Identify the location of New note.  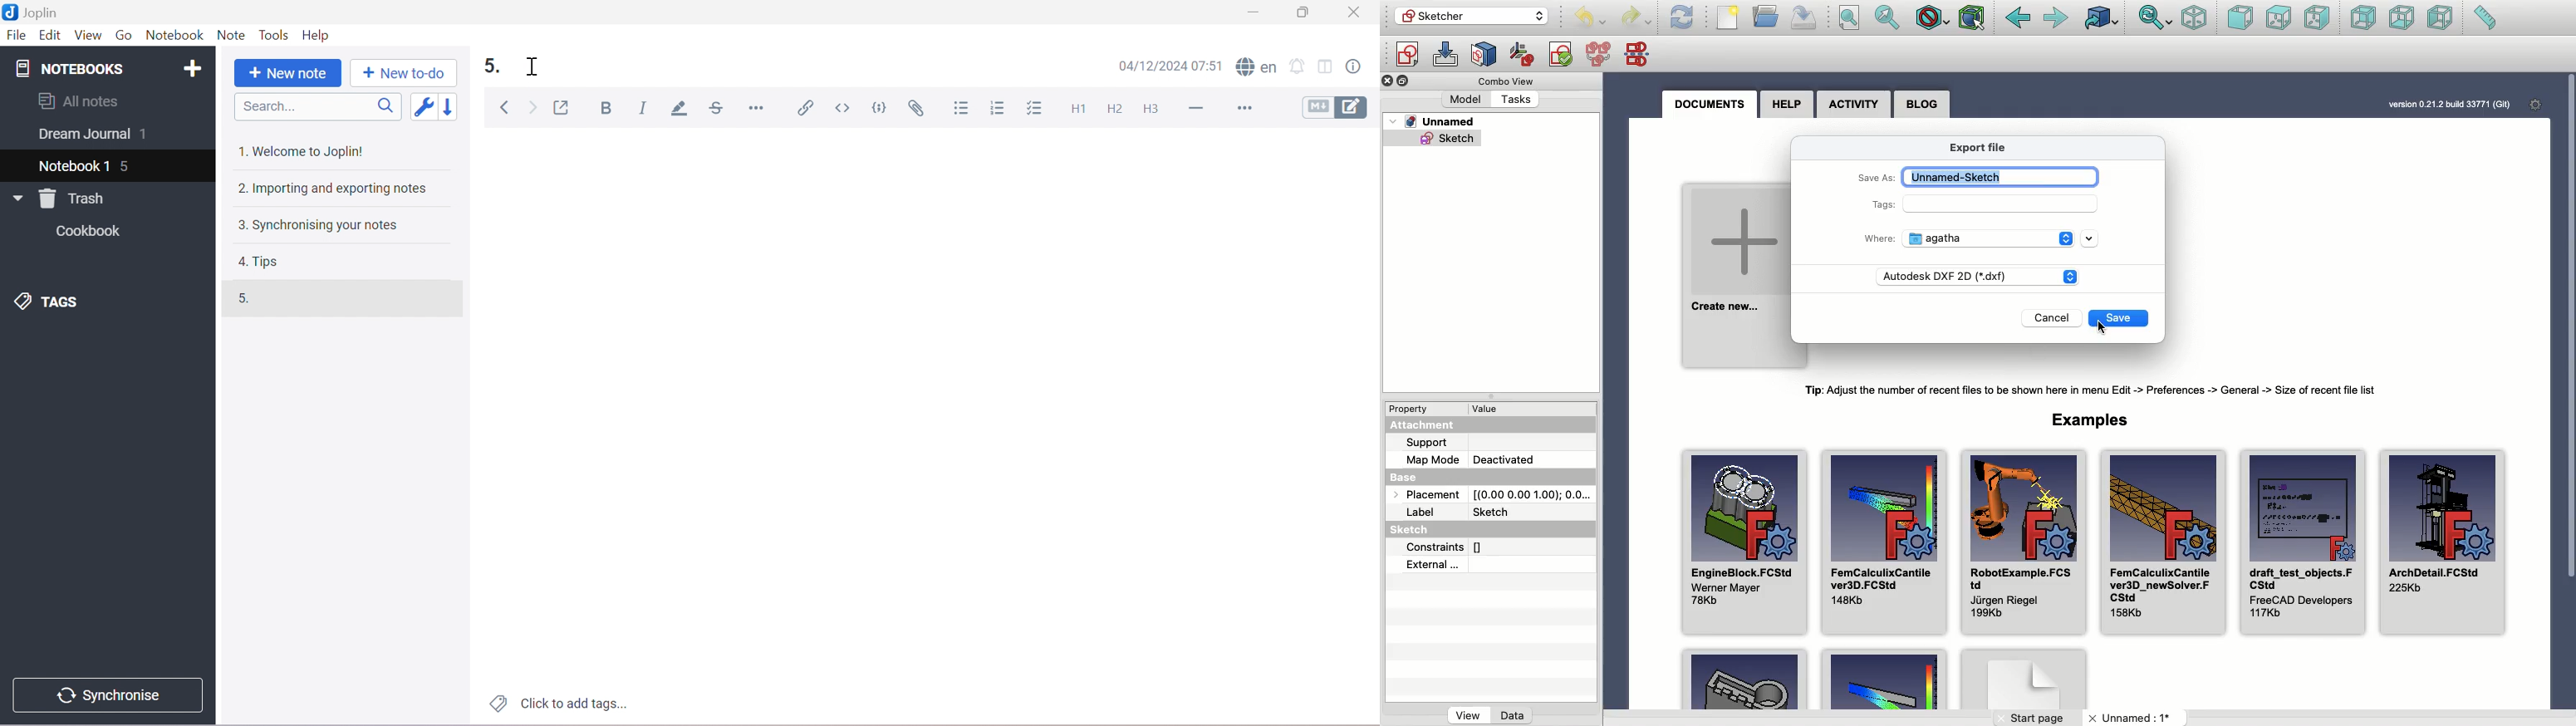
(285, 73).